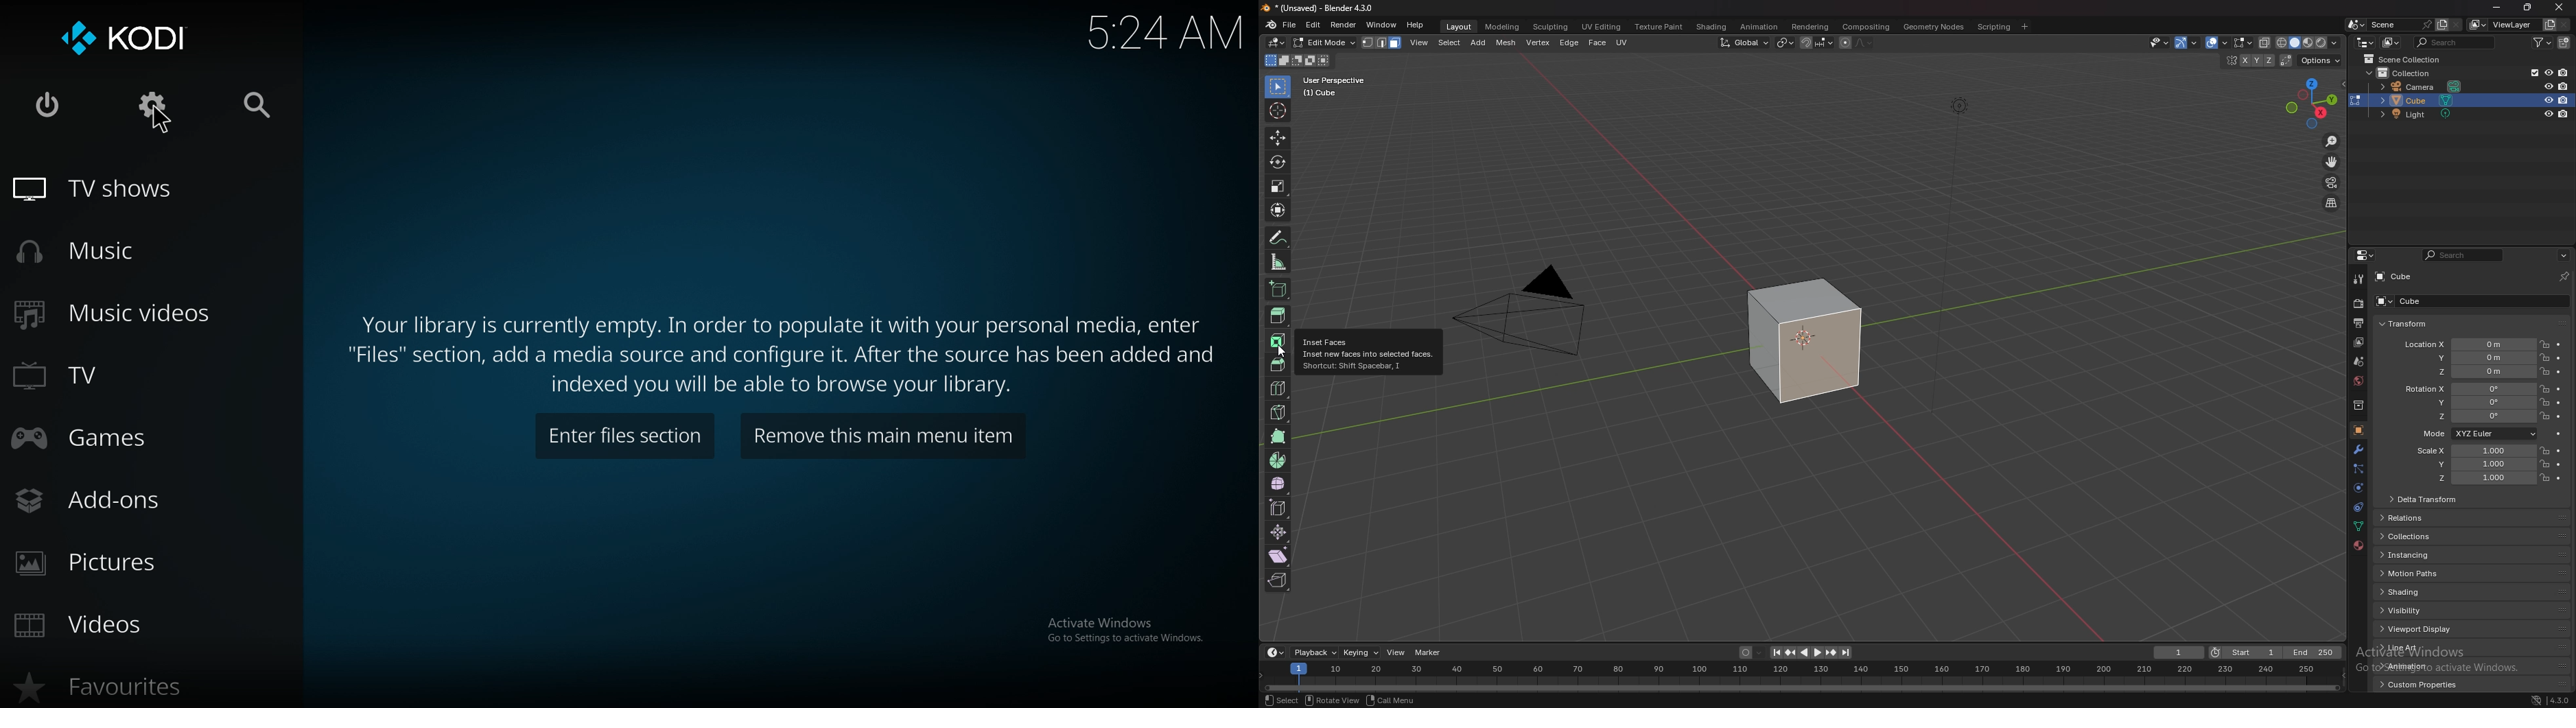 This screenshot has height=728, width=2576. Describe the element at coordinates (2359, 545) in the screenshot. I see `material` at that location.